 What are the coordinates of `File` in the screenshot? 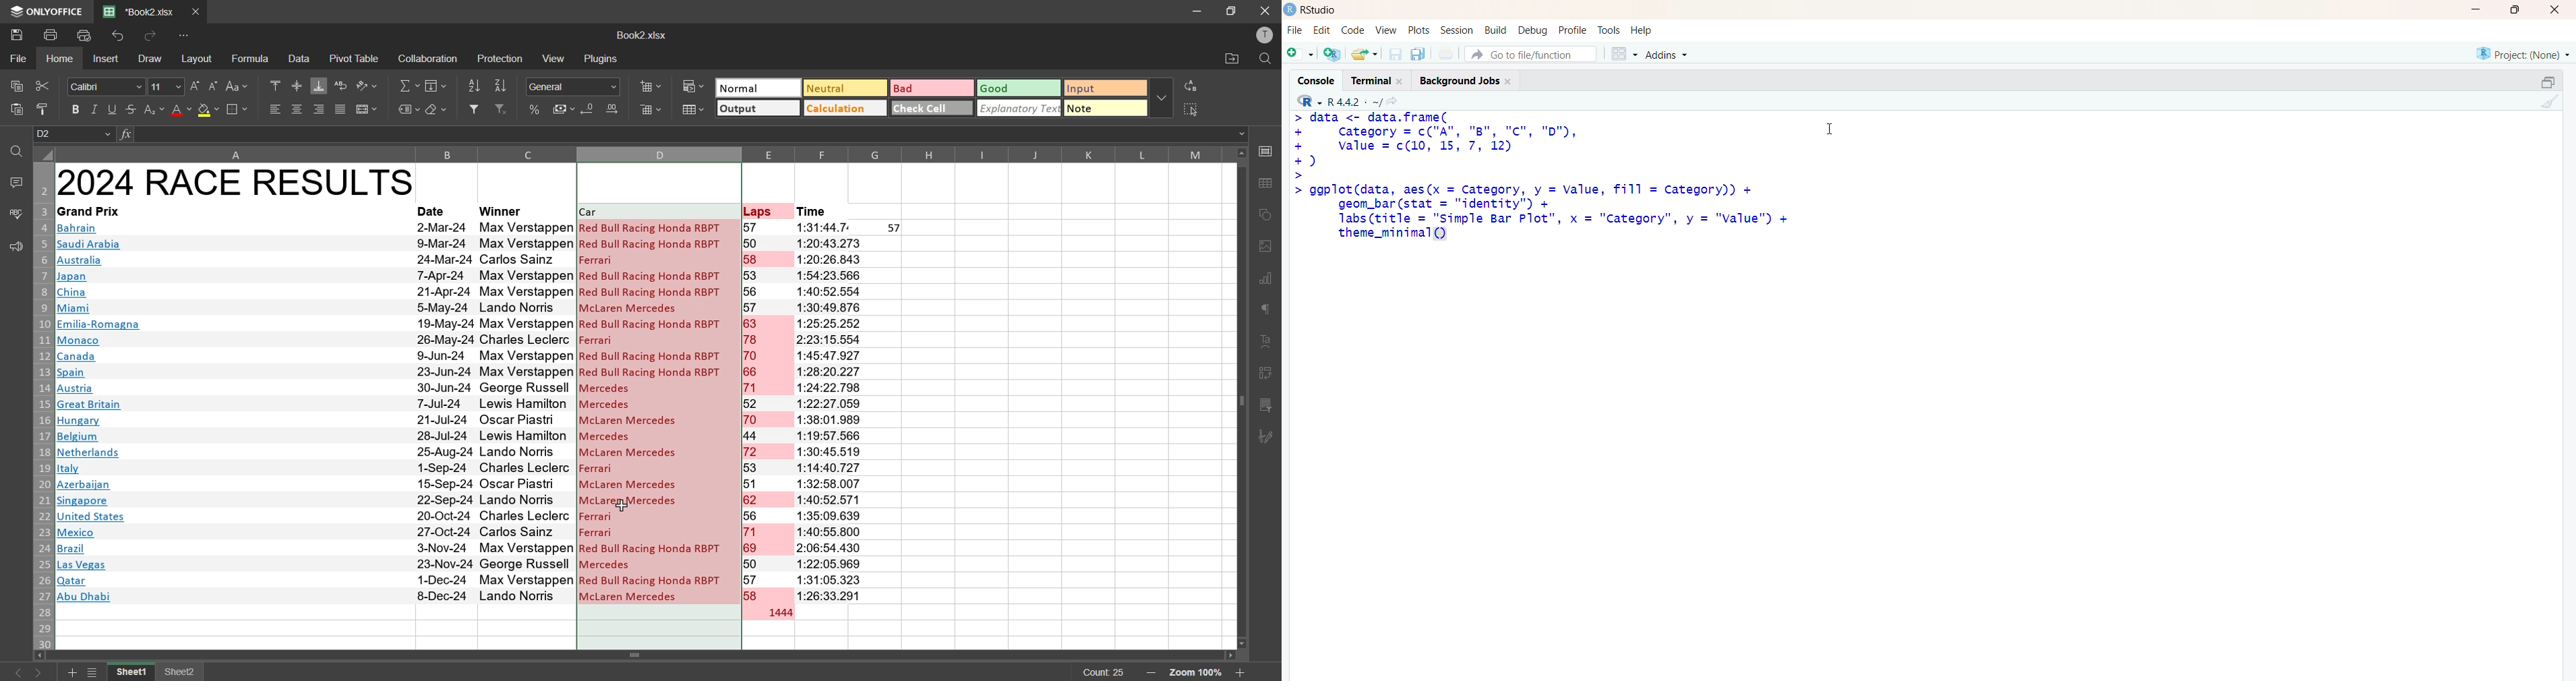 It's located at (1295, 30).